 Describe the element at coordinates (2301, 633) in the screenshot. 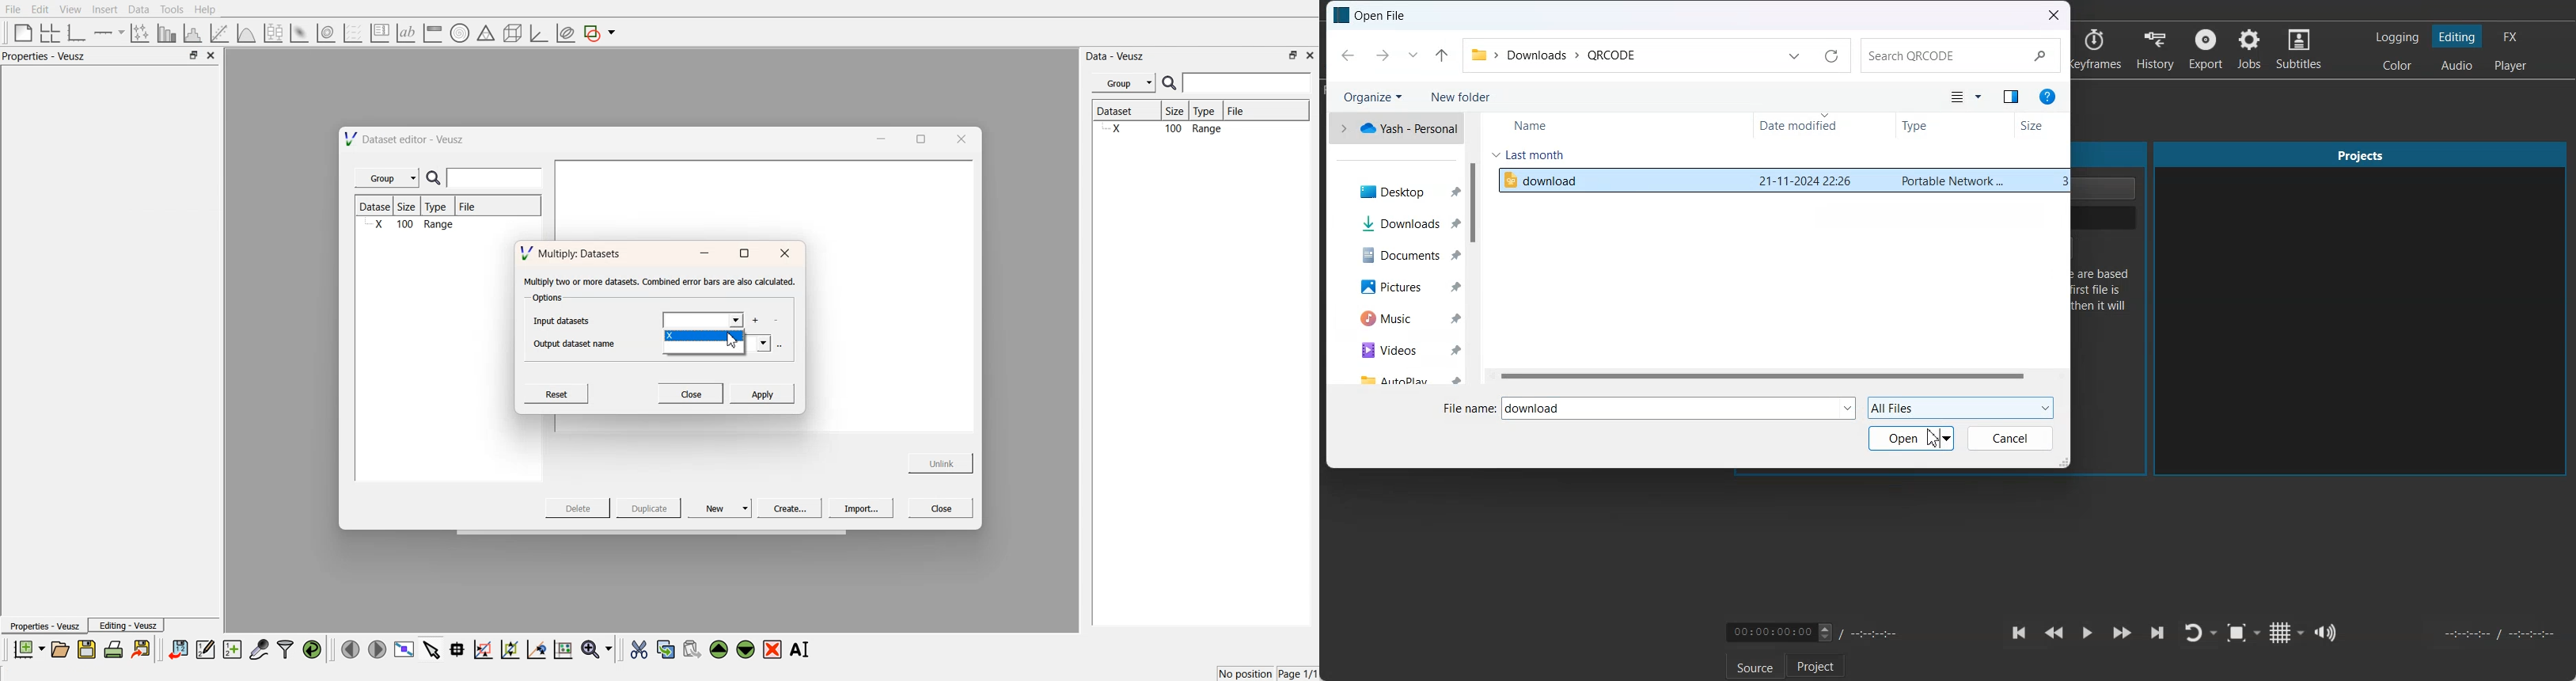

I see `Drop down box` at that location.